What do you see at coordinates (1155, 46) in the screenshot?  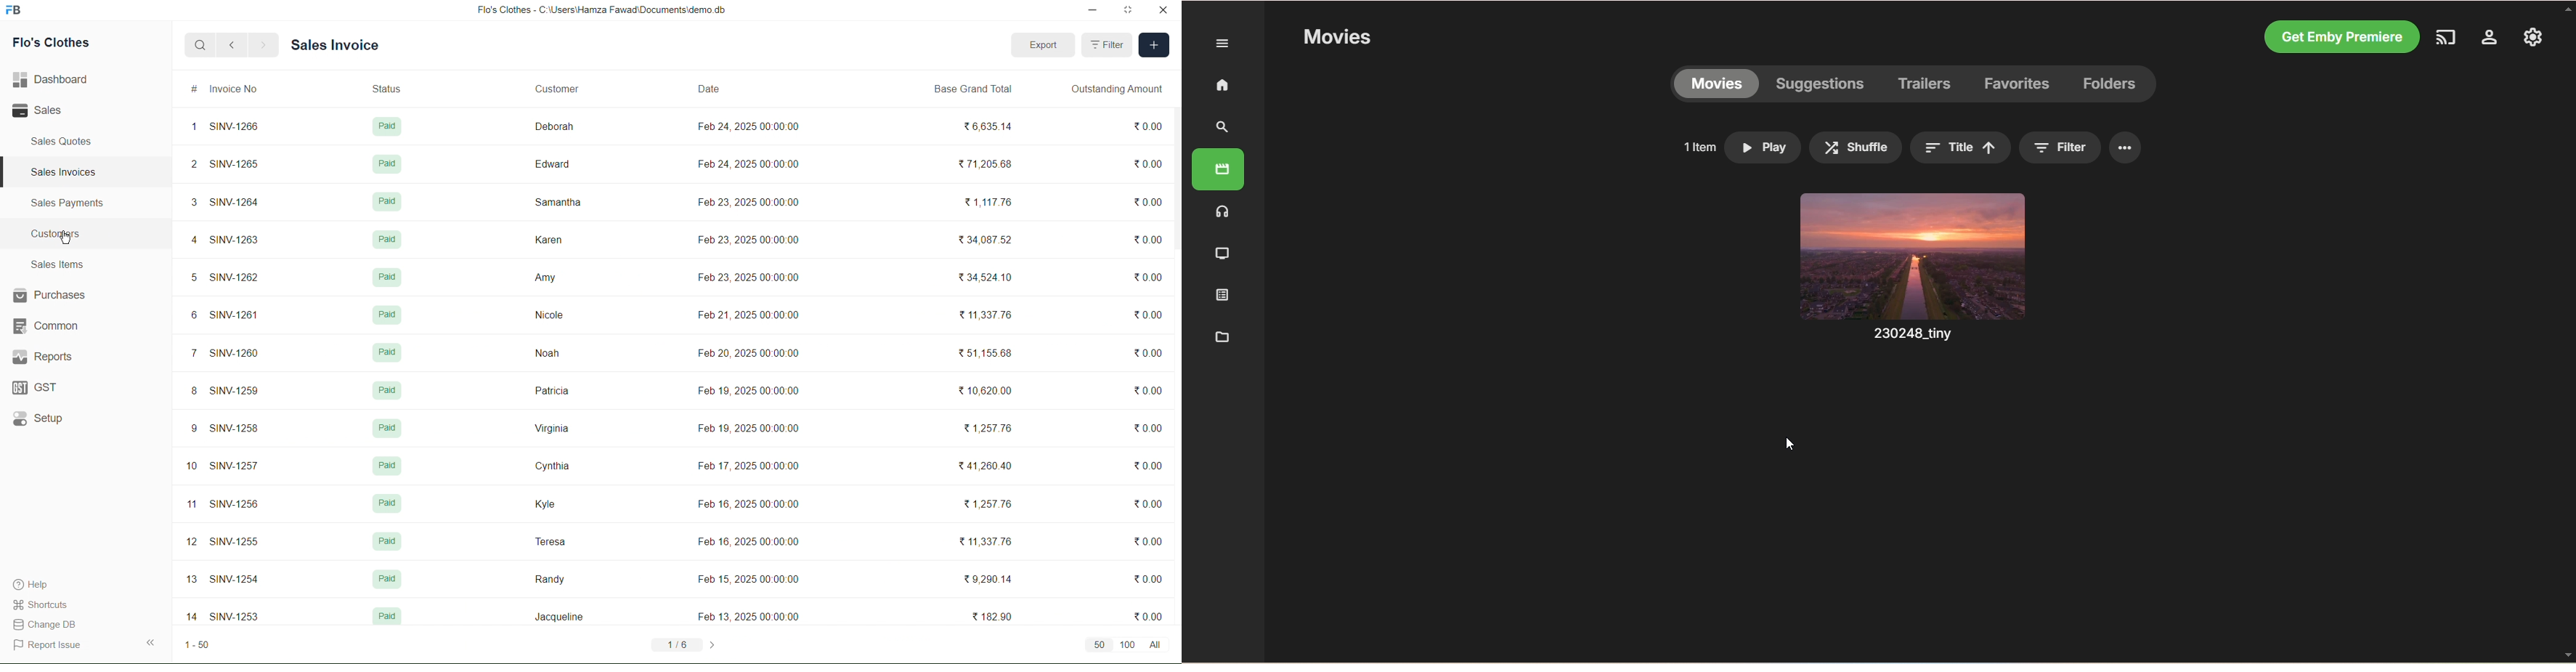 I see `Add new entry` at bounding box center [1155, 46].